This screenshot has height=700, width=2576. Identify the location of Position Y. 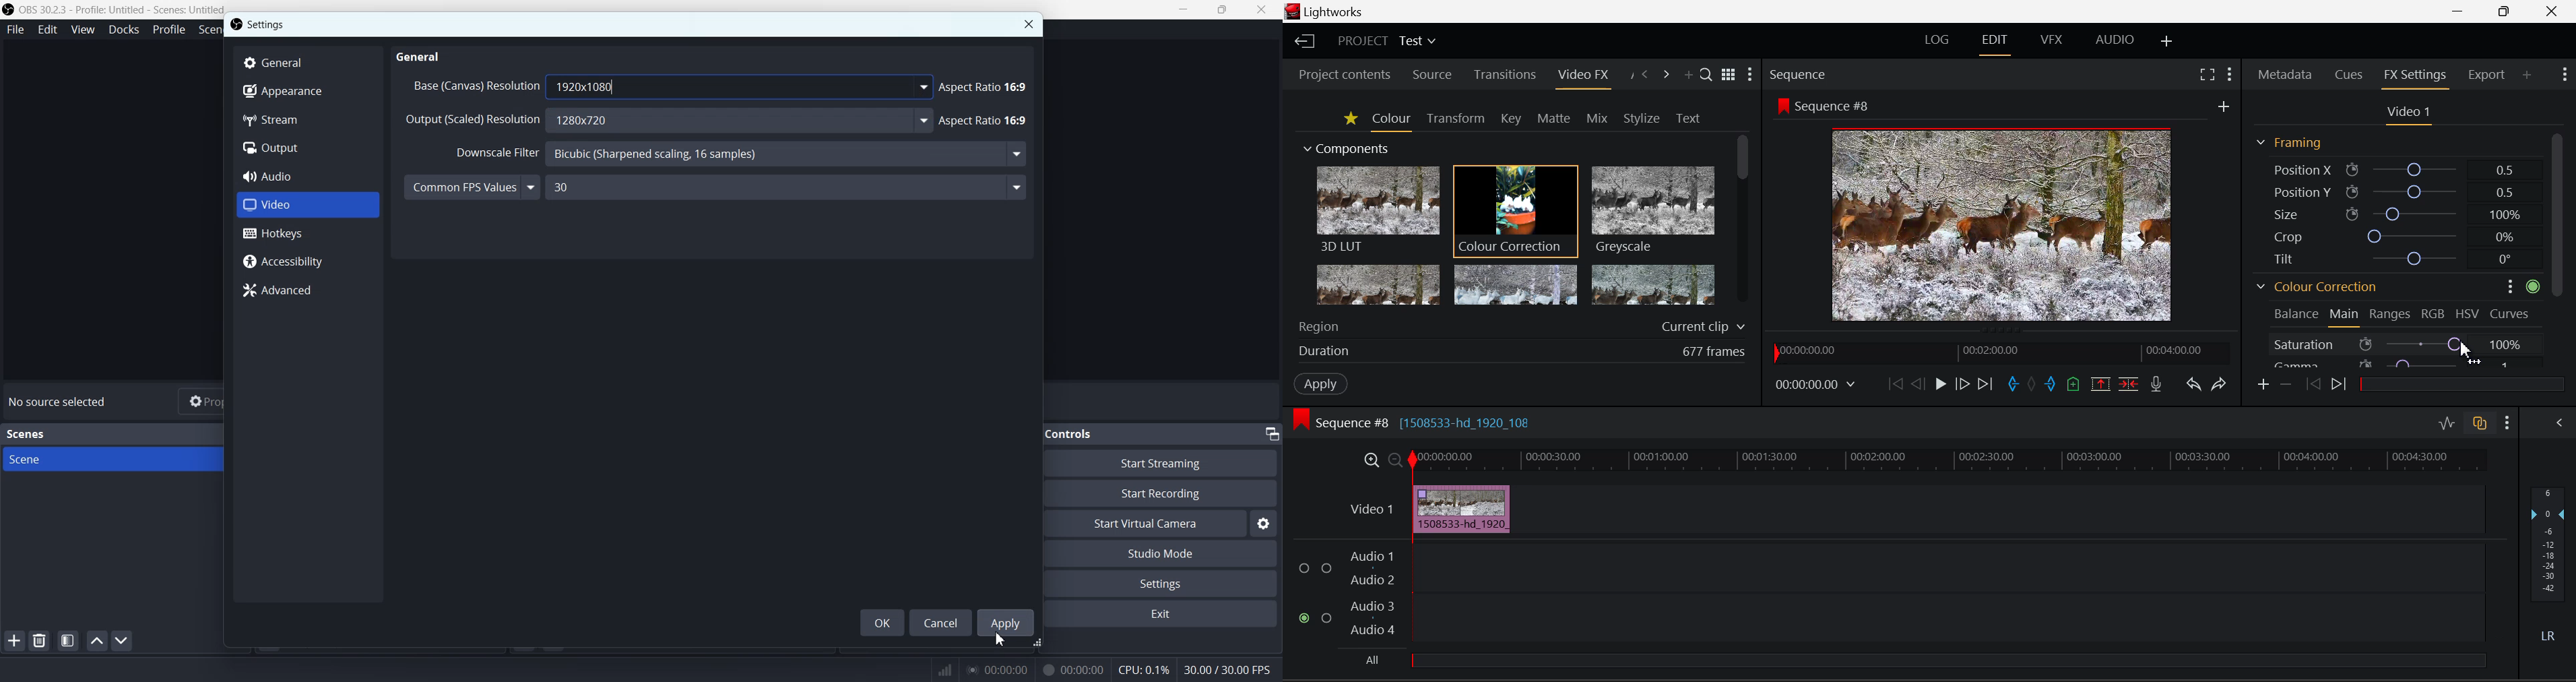
(2393, 191).